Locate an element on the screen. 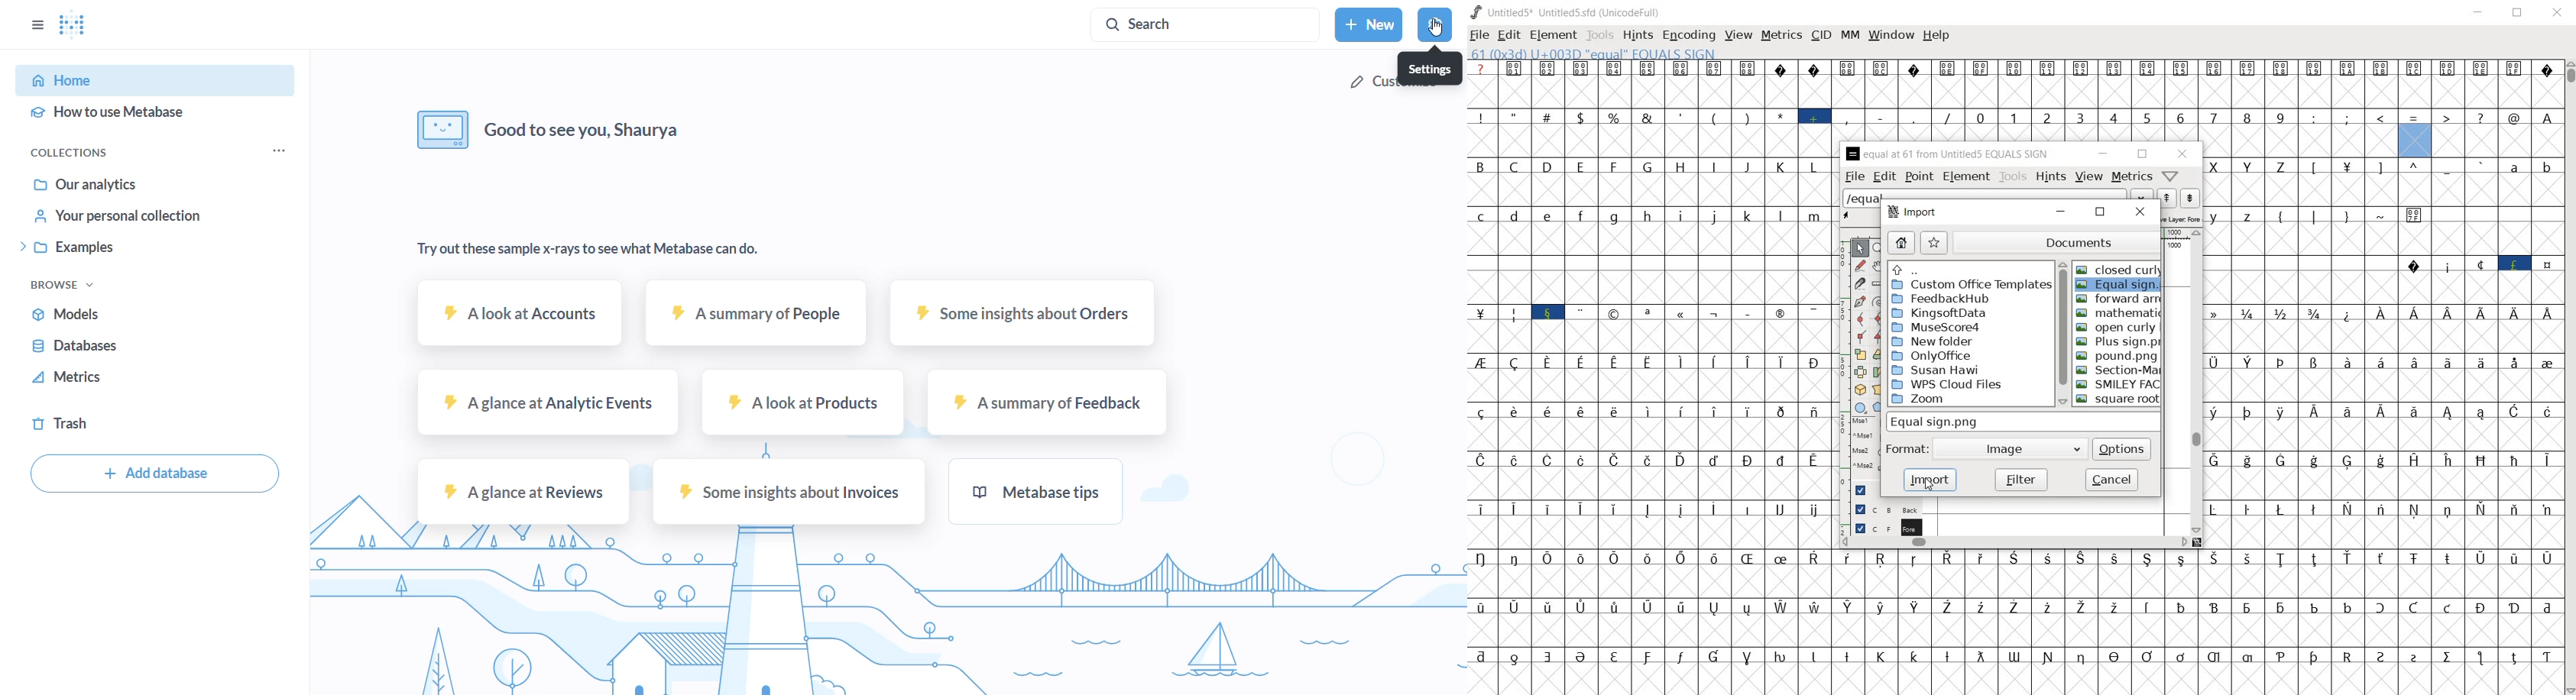 The height and width of the screenshot is (700, 2576). SECTION MARK is located at coordinates (2119, 369).